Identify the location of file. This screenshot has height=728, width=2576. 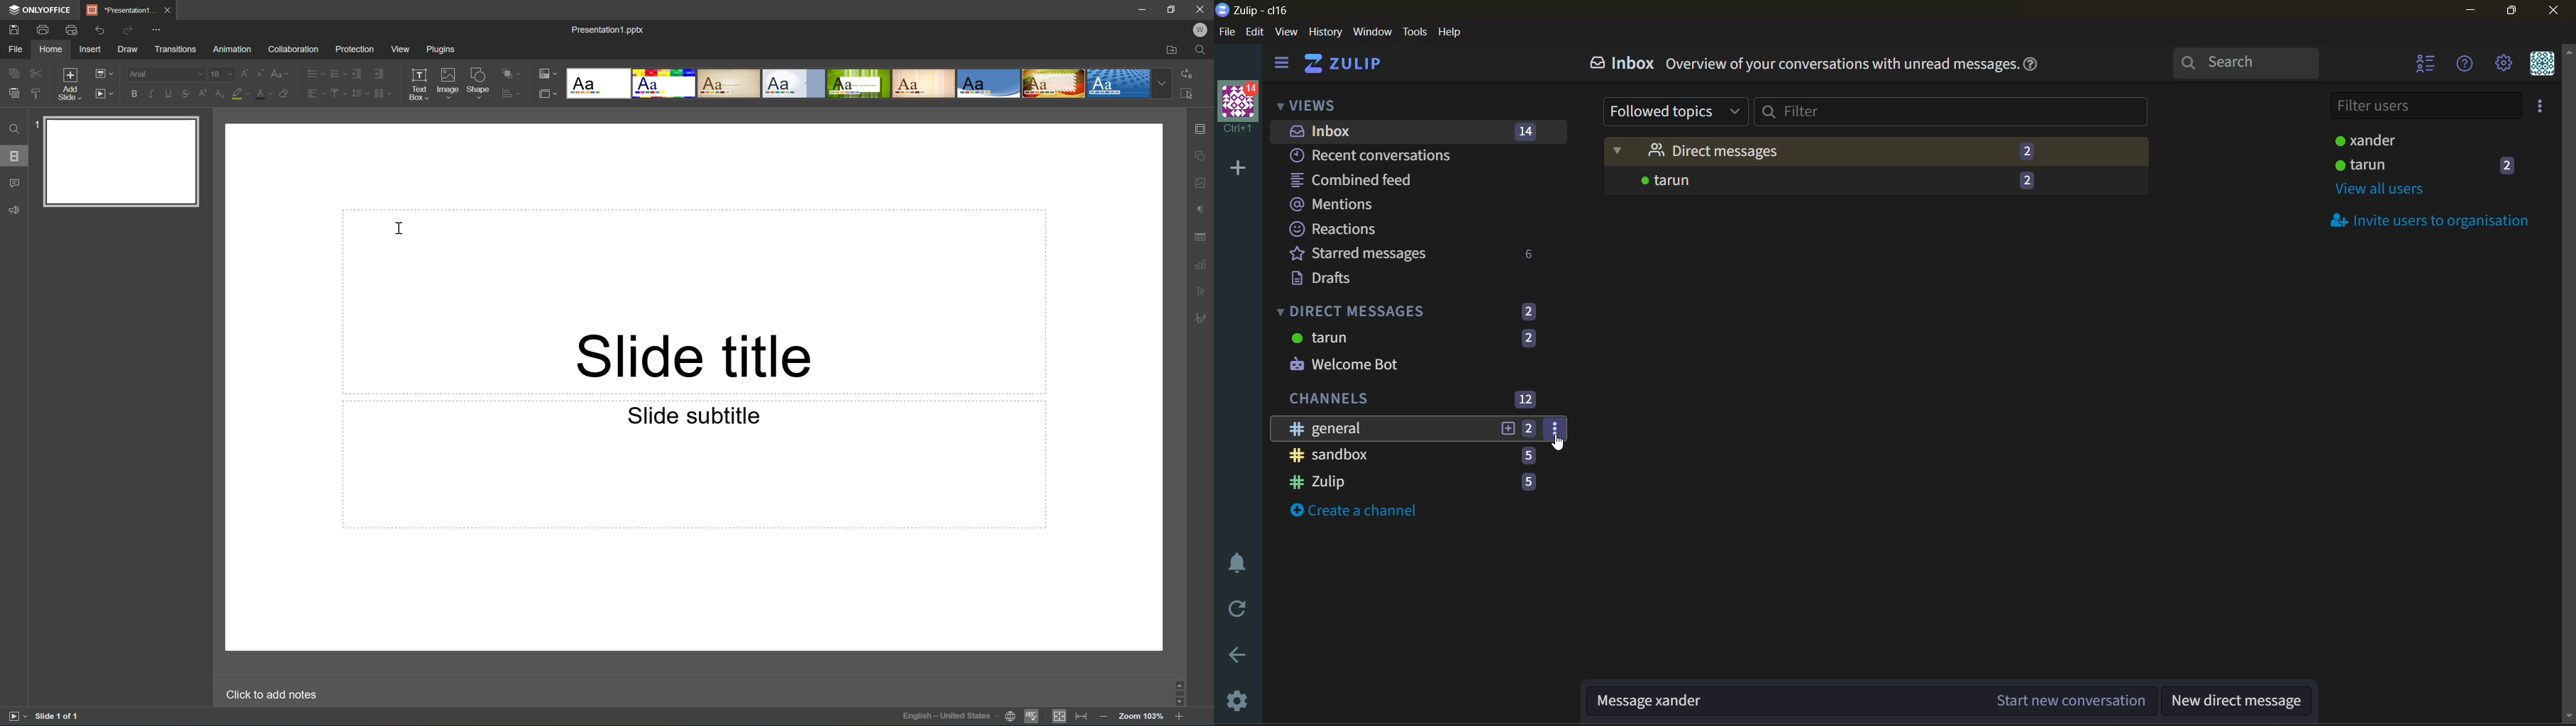
(1228, 32).